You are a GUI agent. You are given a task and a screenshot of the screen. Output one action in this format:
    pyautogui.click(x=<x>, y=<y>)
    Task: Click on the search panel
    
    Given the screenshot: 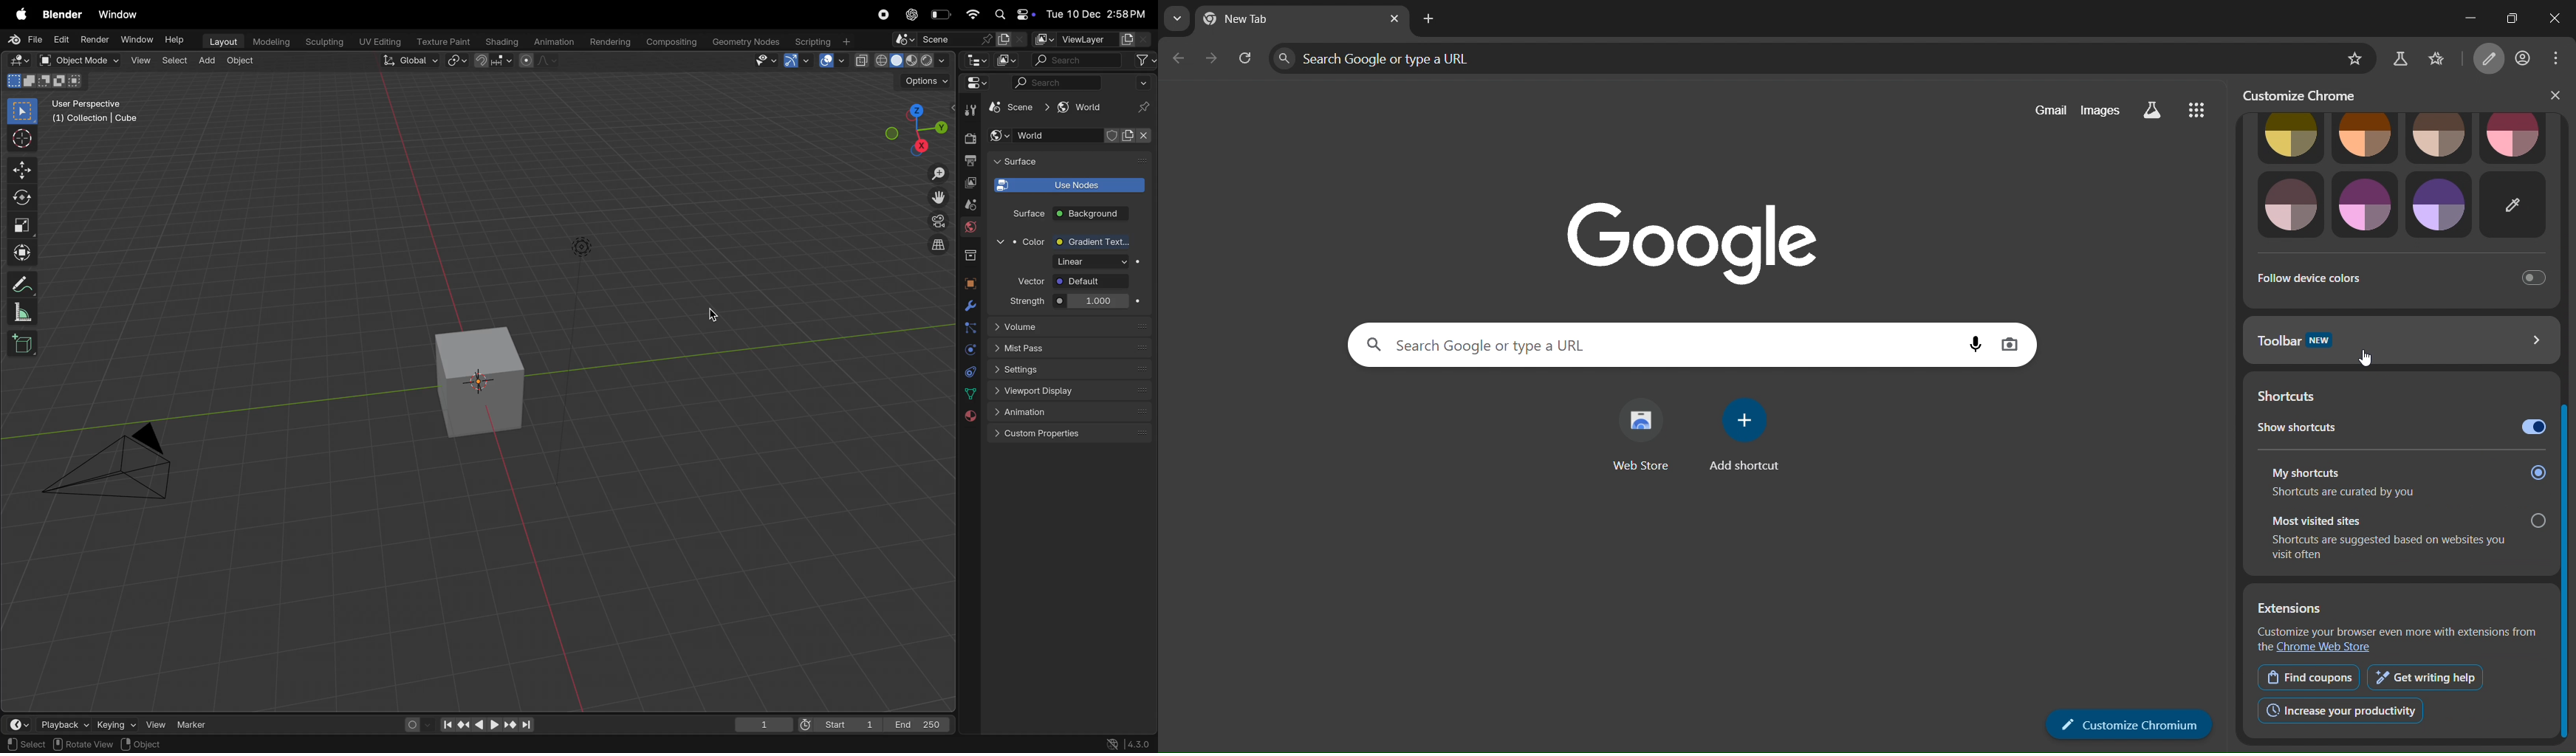 What is the action you would take?
    pyautogui.click(x=1398, y=57)
    